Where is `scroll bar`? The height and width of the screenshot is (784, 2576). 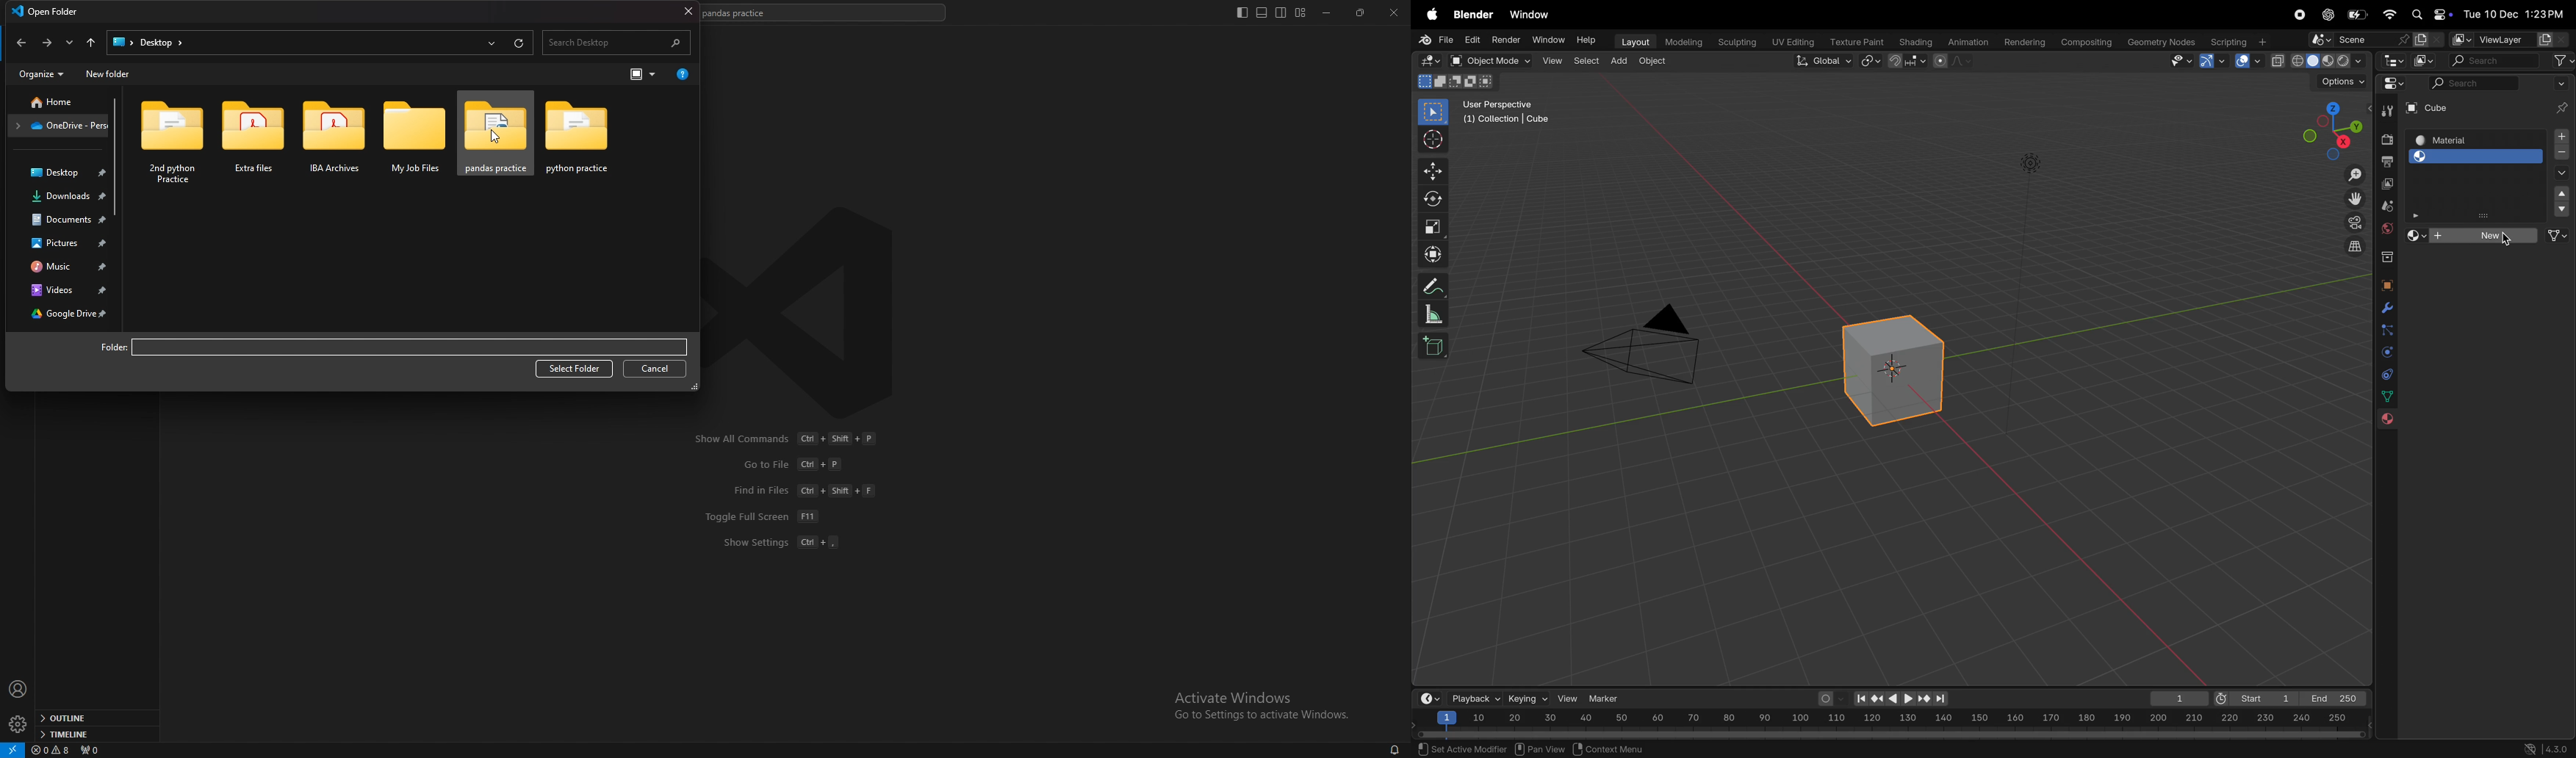
scroll bar is located at coordinates (118, 156).